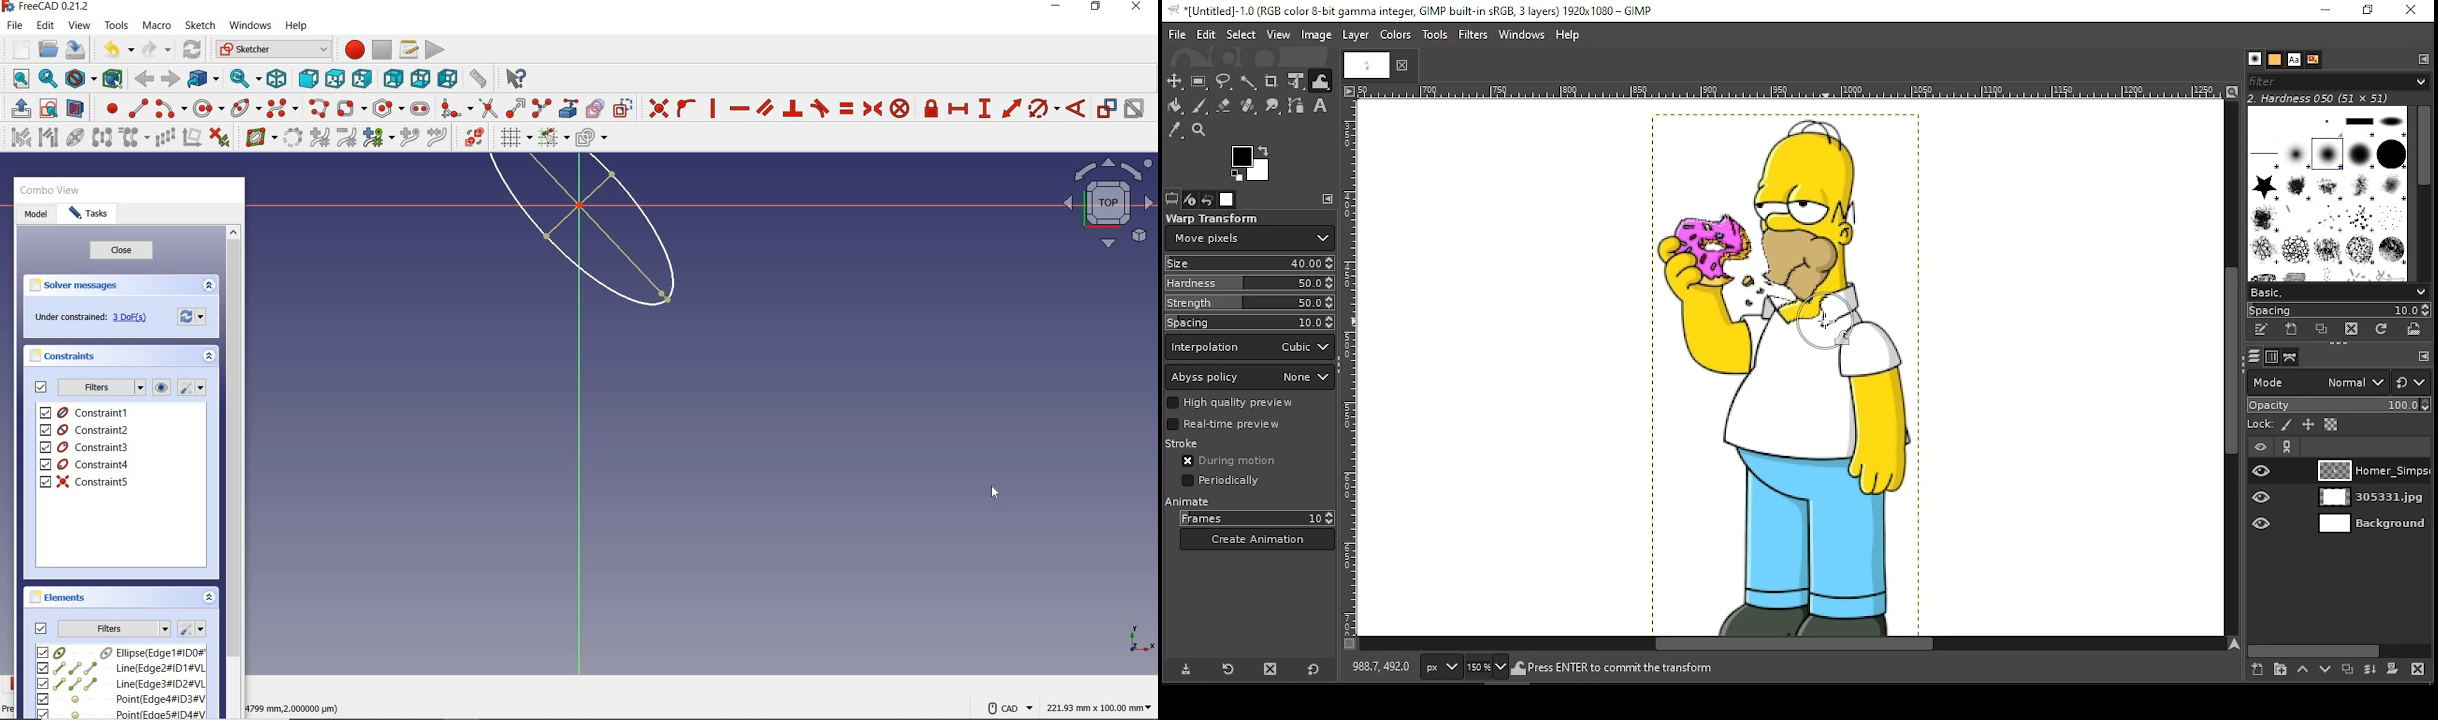  What do you see at coordinates (122, 713) in the screenshot?
I see `element5` at bounding box center [122, 713].